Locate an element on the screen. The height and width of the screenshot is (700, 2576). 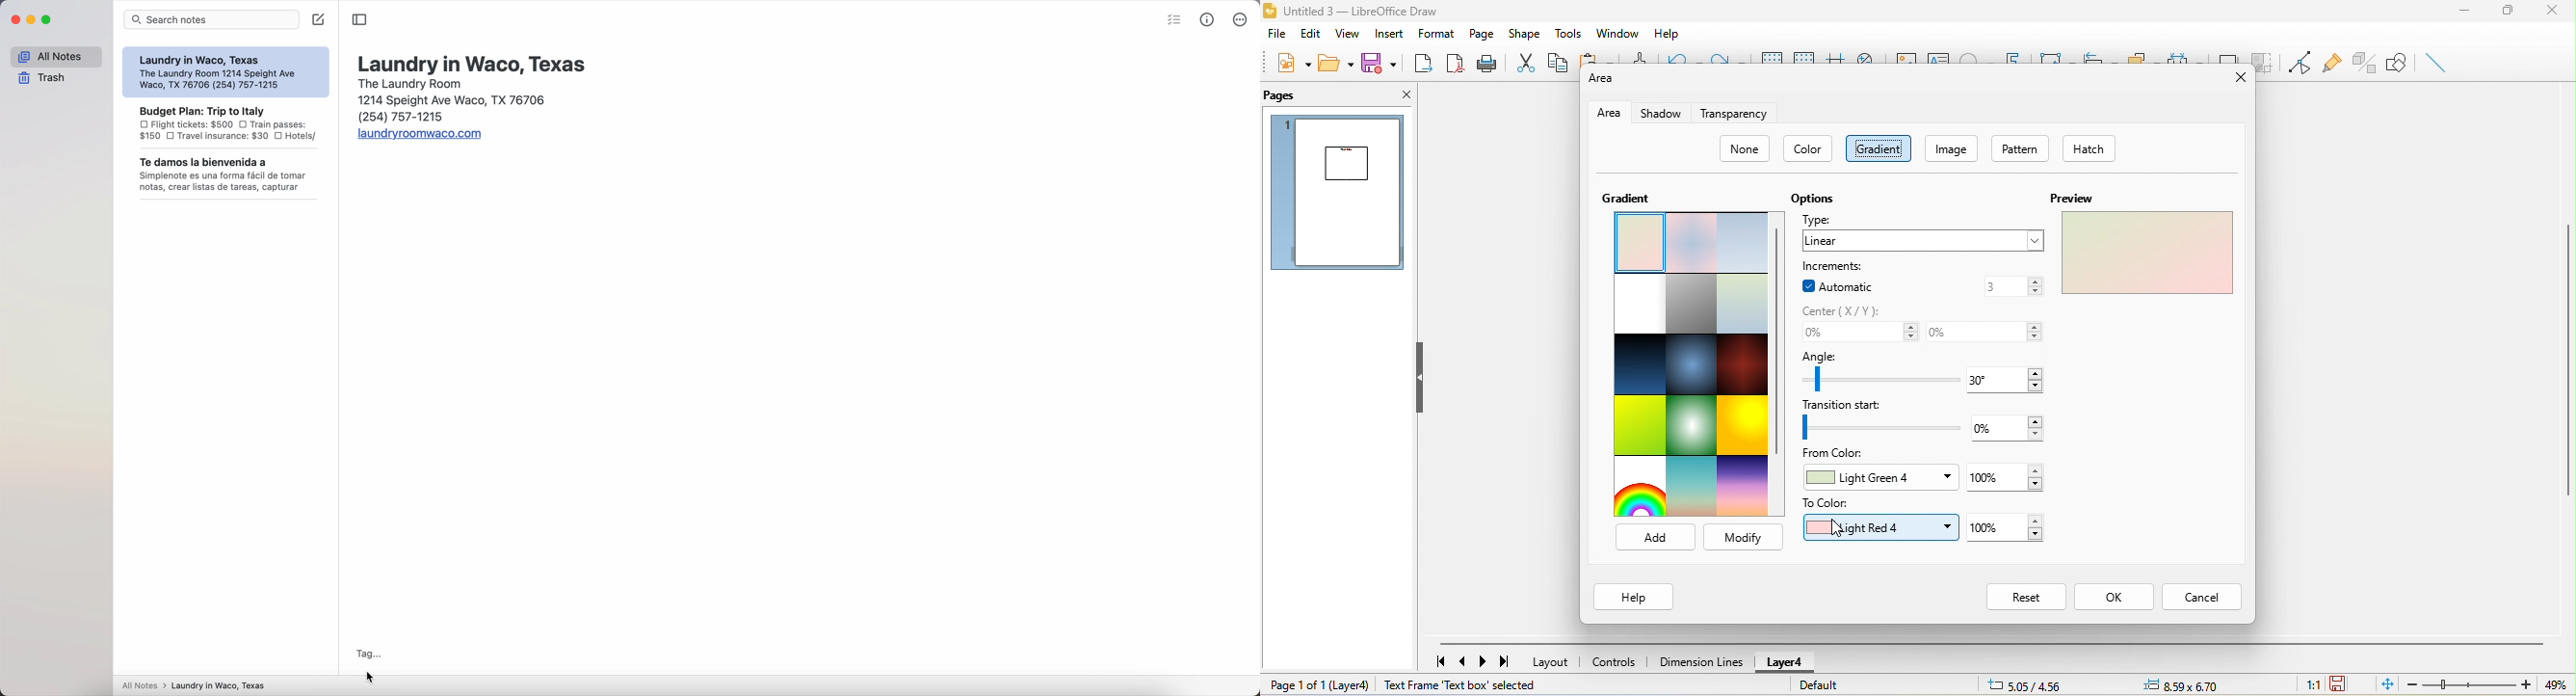
area is located at coordinates (1609, 112).